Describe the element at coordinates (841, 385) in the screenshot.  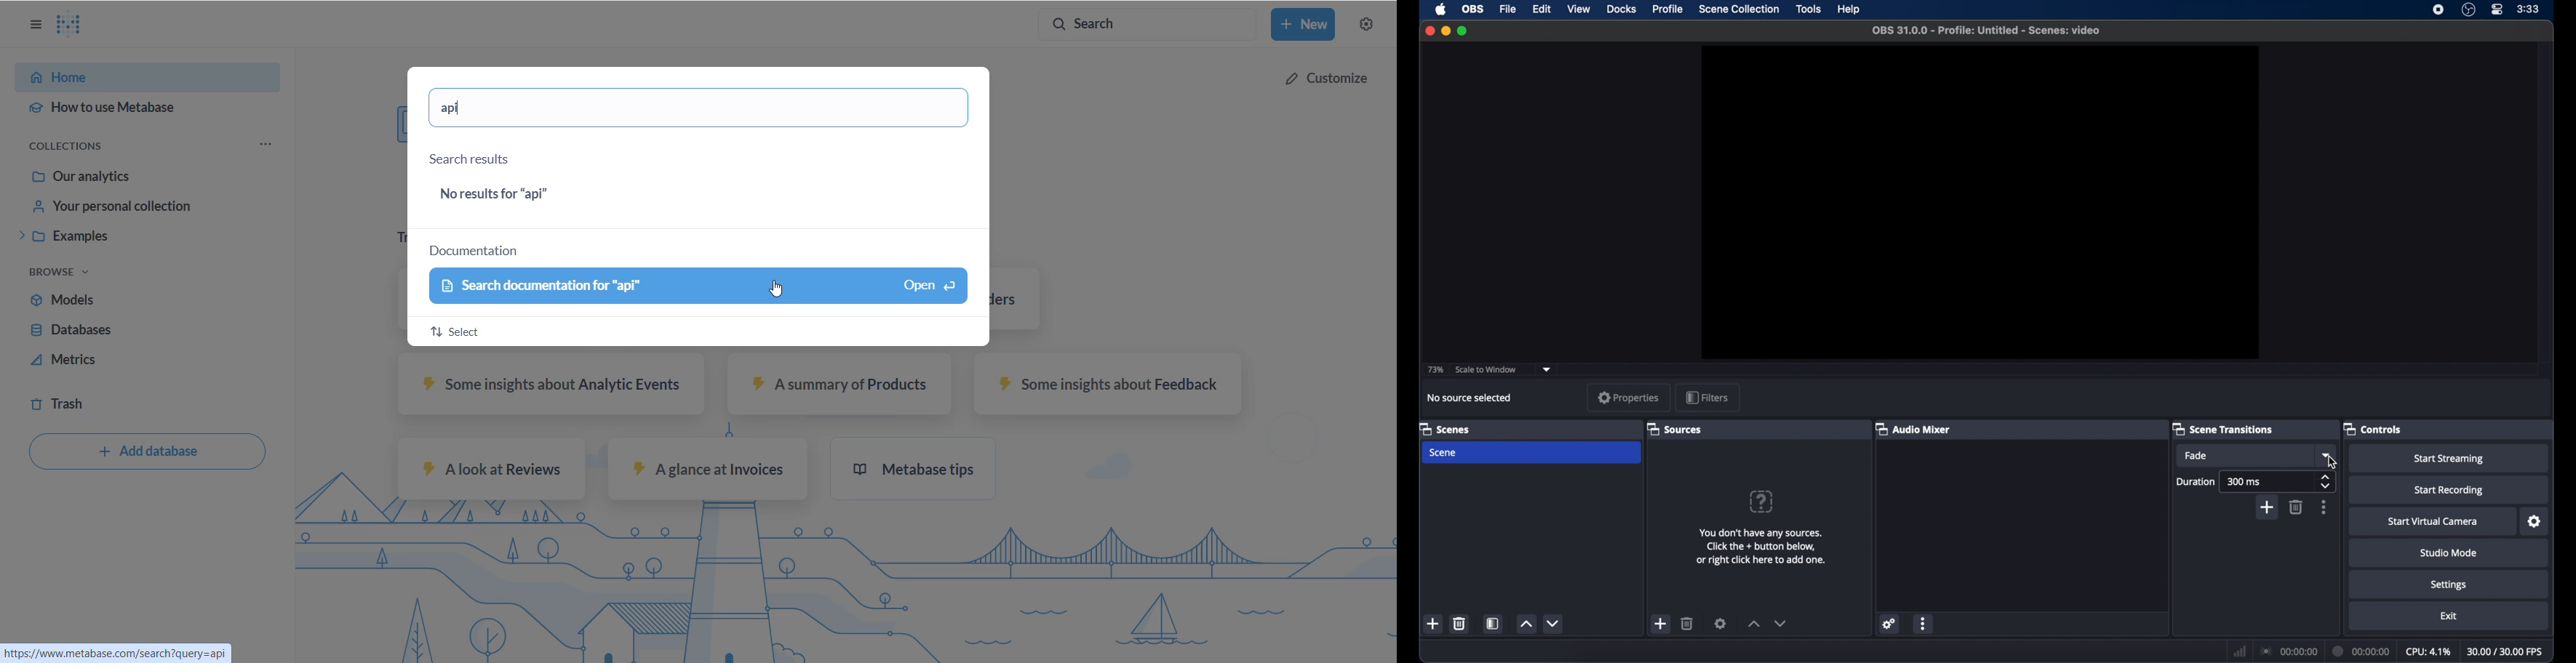
I see `A summary of products` at that location.